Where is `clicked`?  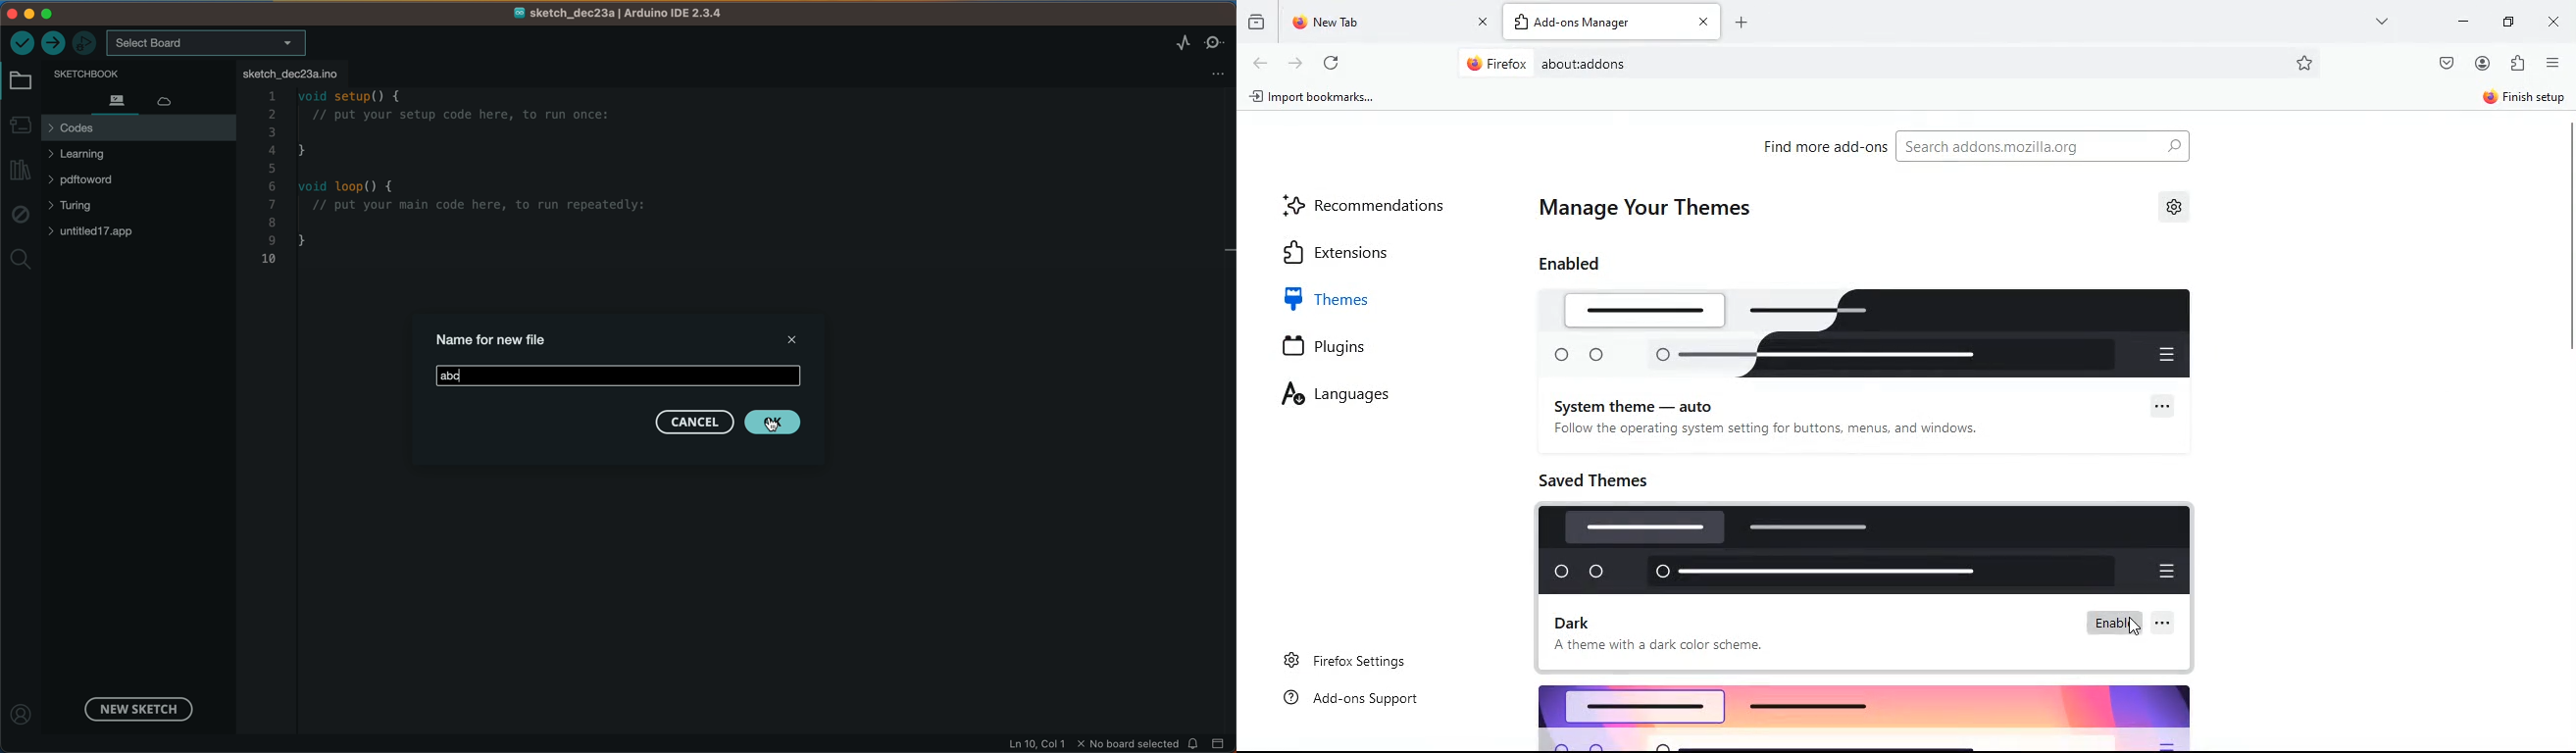
clicked is located at coordinates (775, 422).